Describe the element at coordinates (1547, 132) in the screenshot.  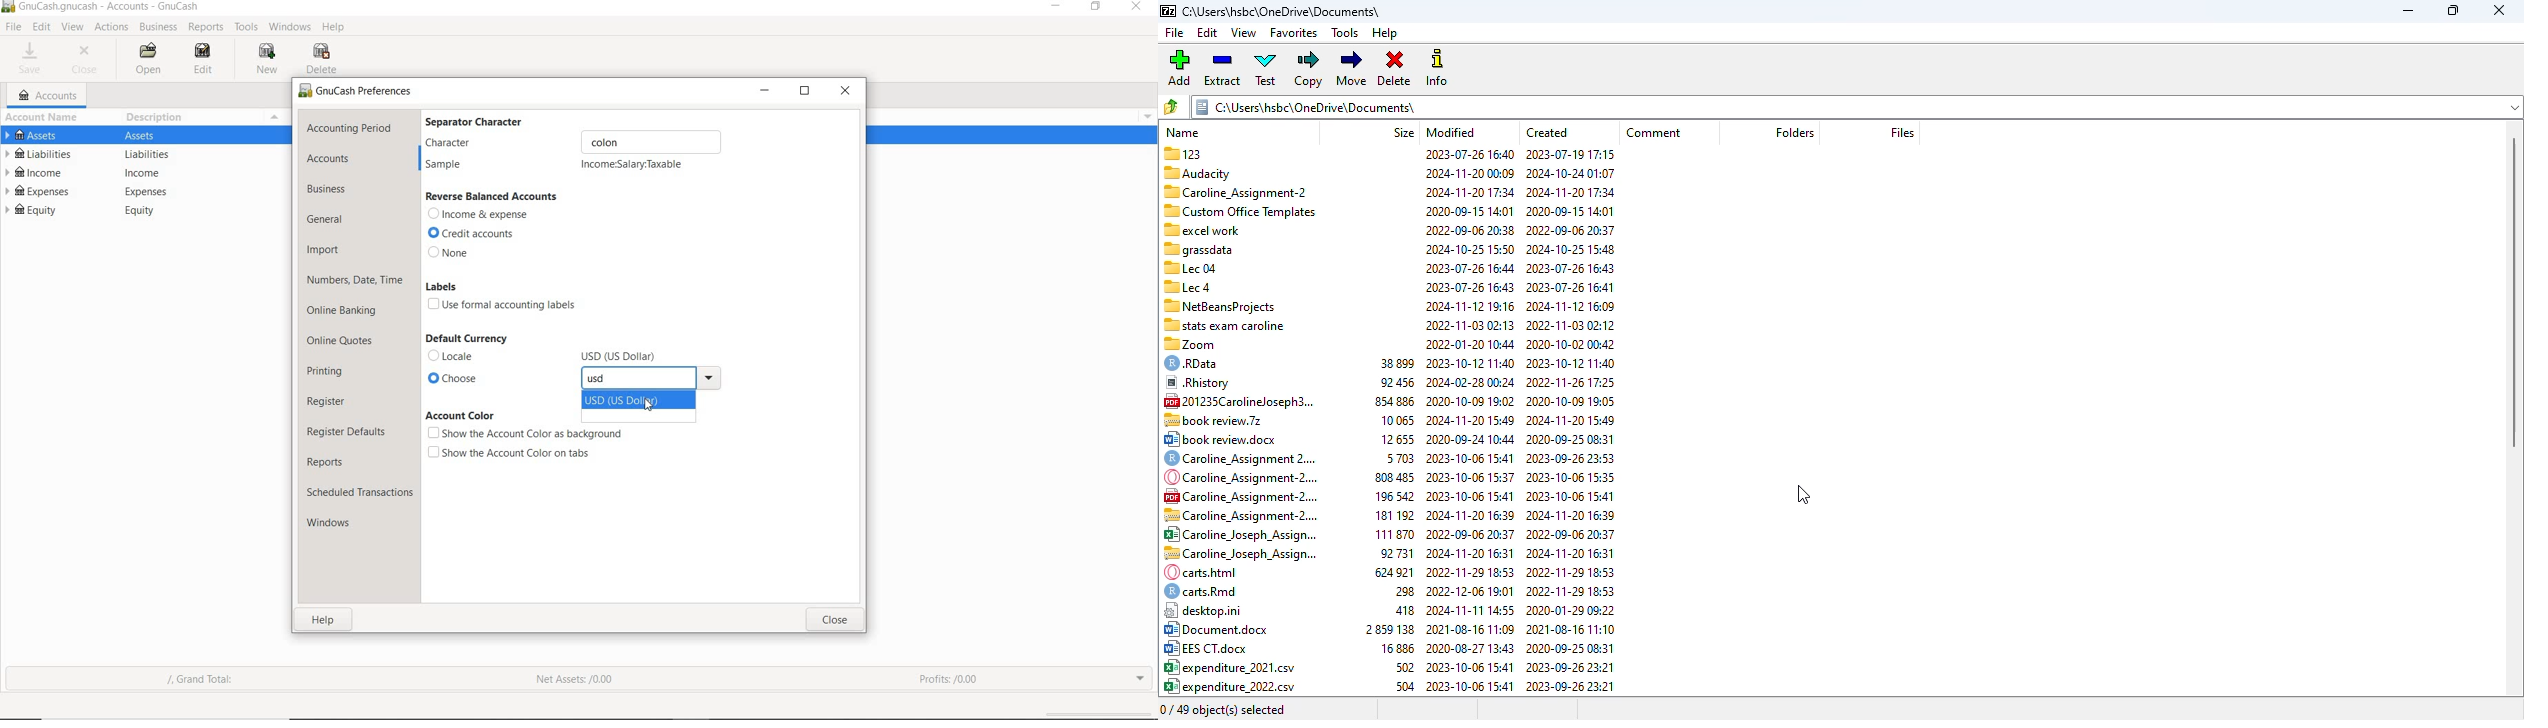
I see `created` at that location.